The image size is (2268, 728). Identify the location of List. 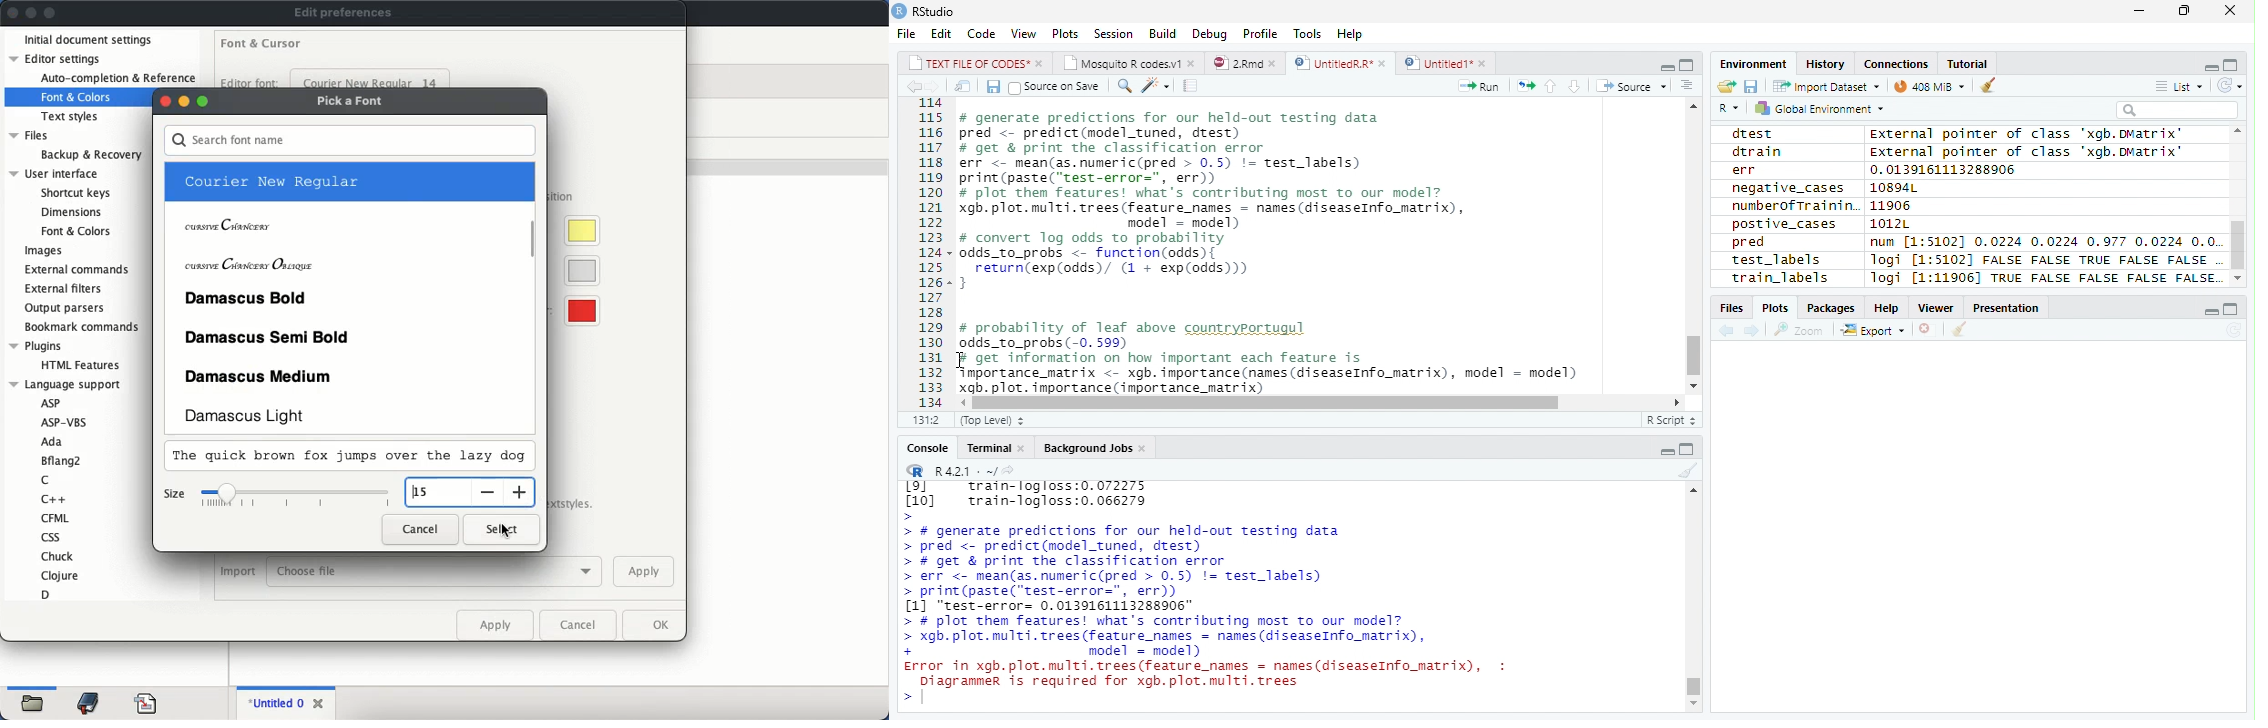
(2178, 85).